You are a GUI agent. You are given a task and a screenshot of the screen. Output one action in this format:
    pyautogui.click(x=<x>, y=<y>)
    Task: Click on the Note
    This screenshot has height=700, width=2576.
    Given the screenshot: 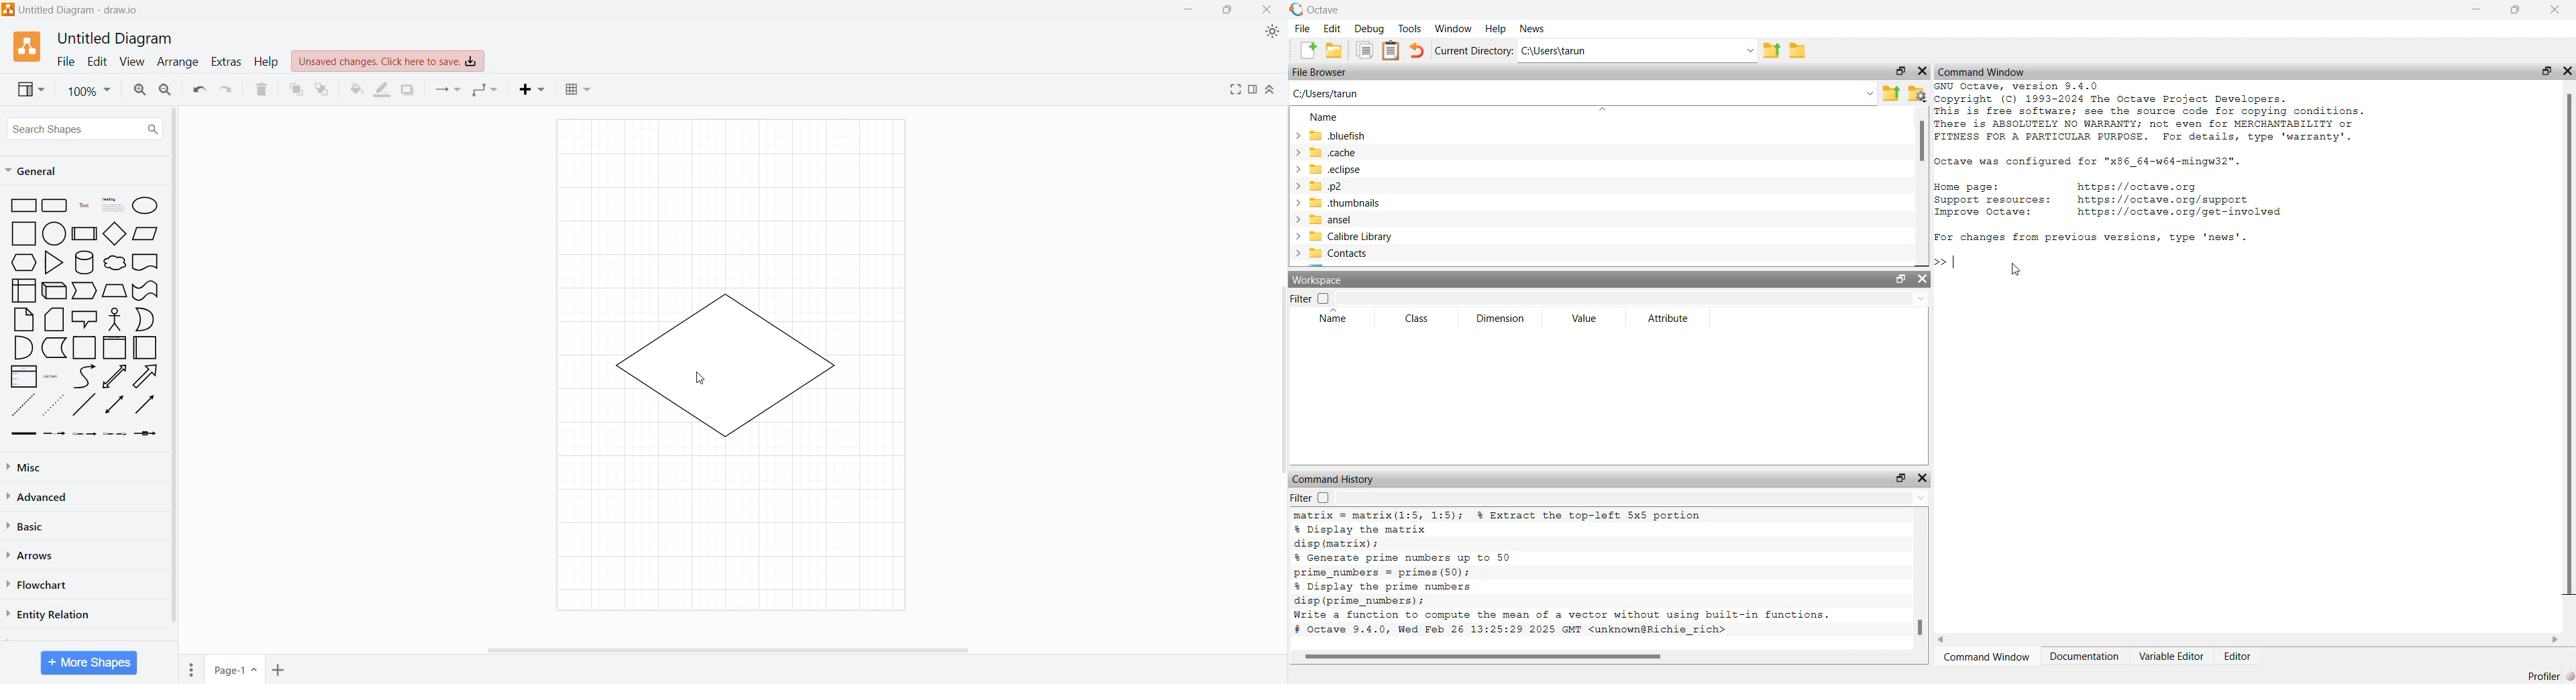 What is the action you would take?
    pyautogui.click(x=23, y=319)
    